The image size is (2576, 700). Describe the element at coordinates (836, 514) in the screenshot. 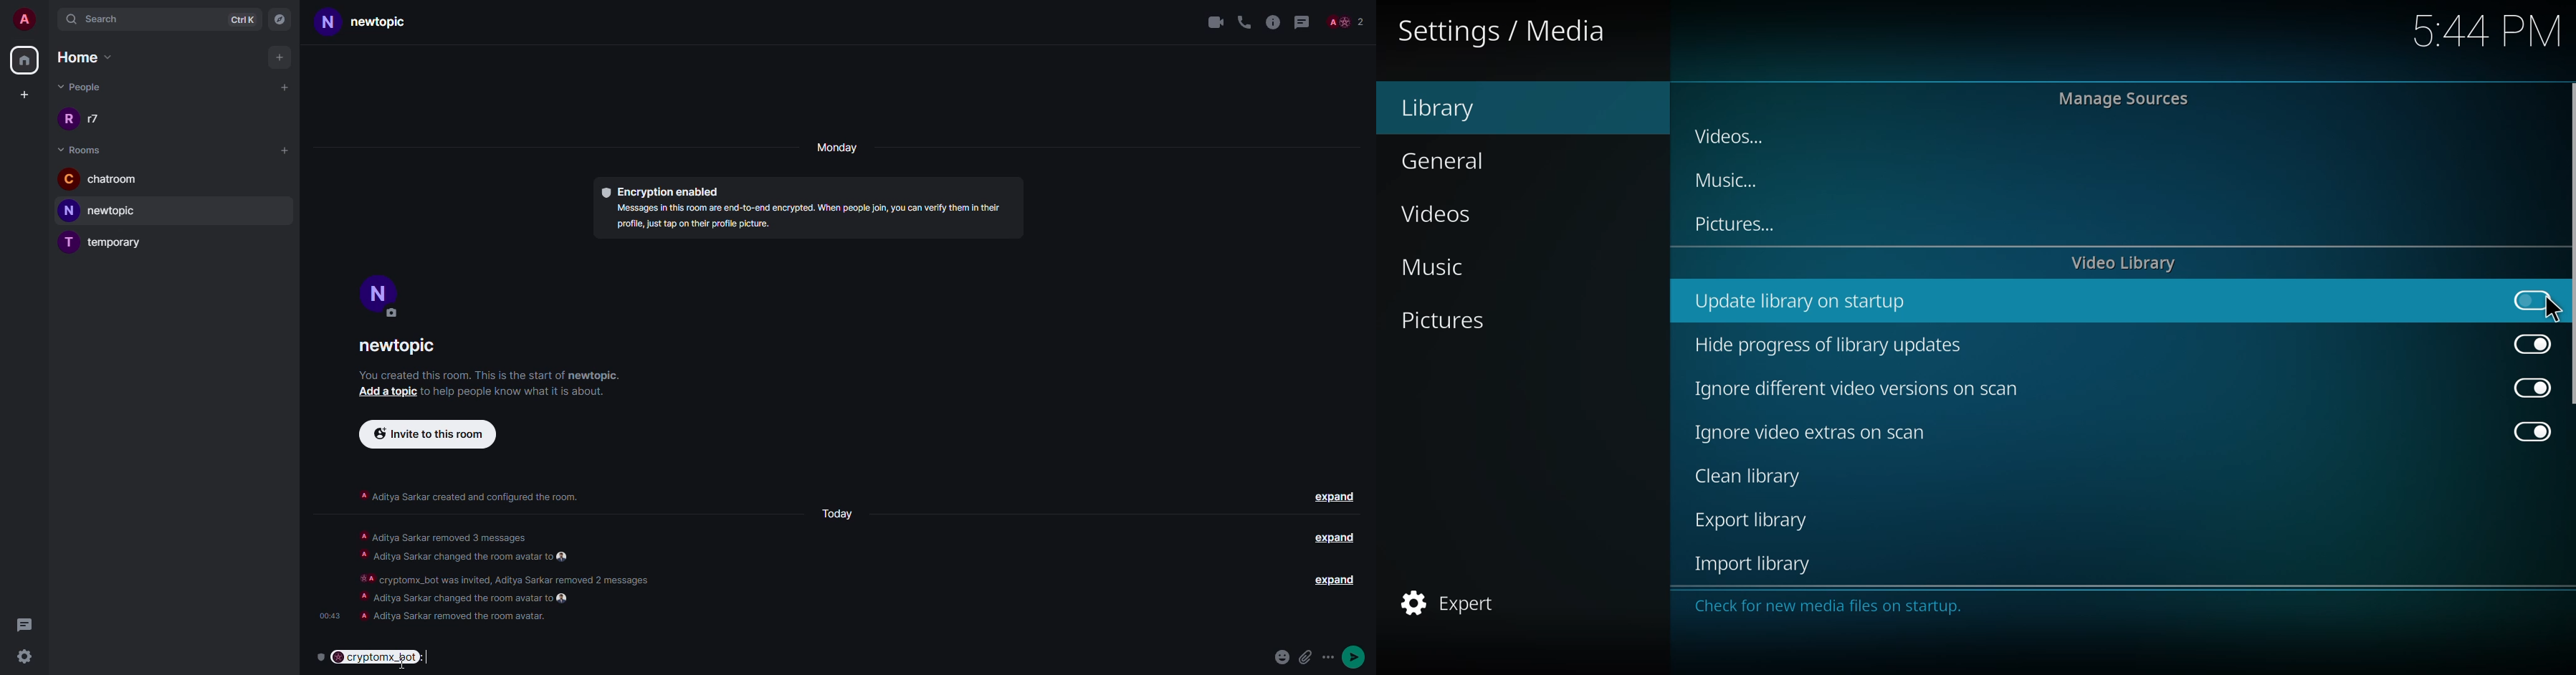

I see `Today` at that location.